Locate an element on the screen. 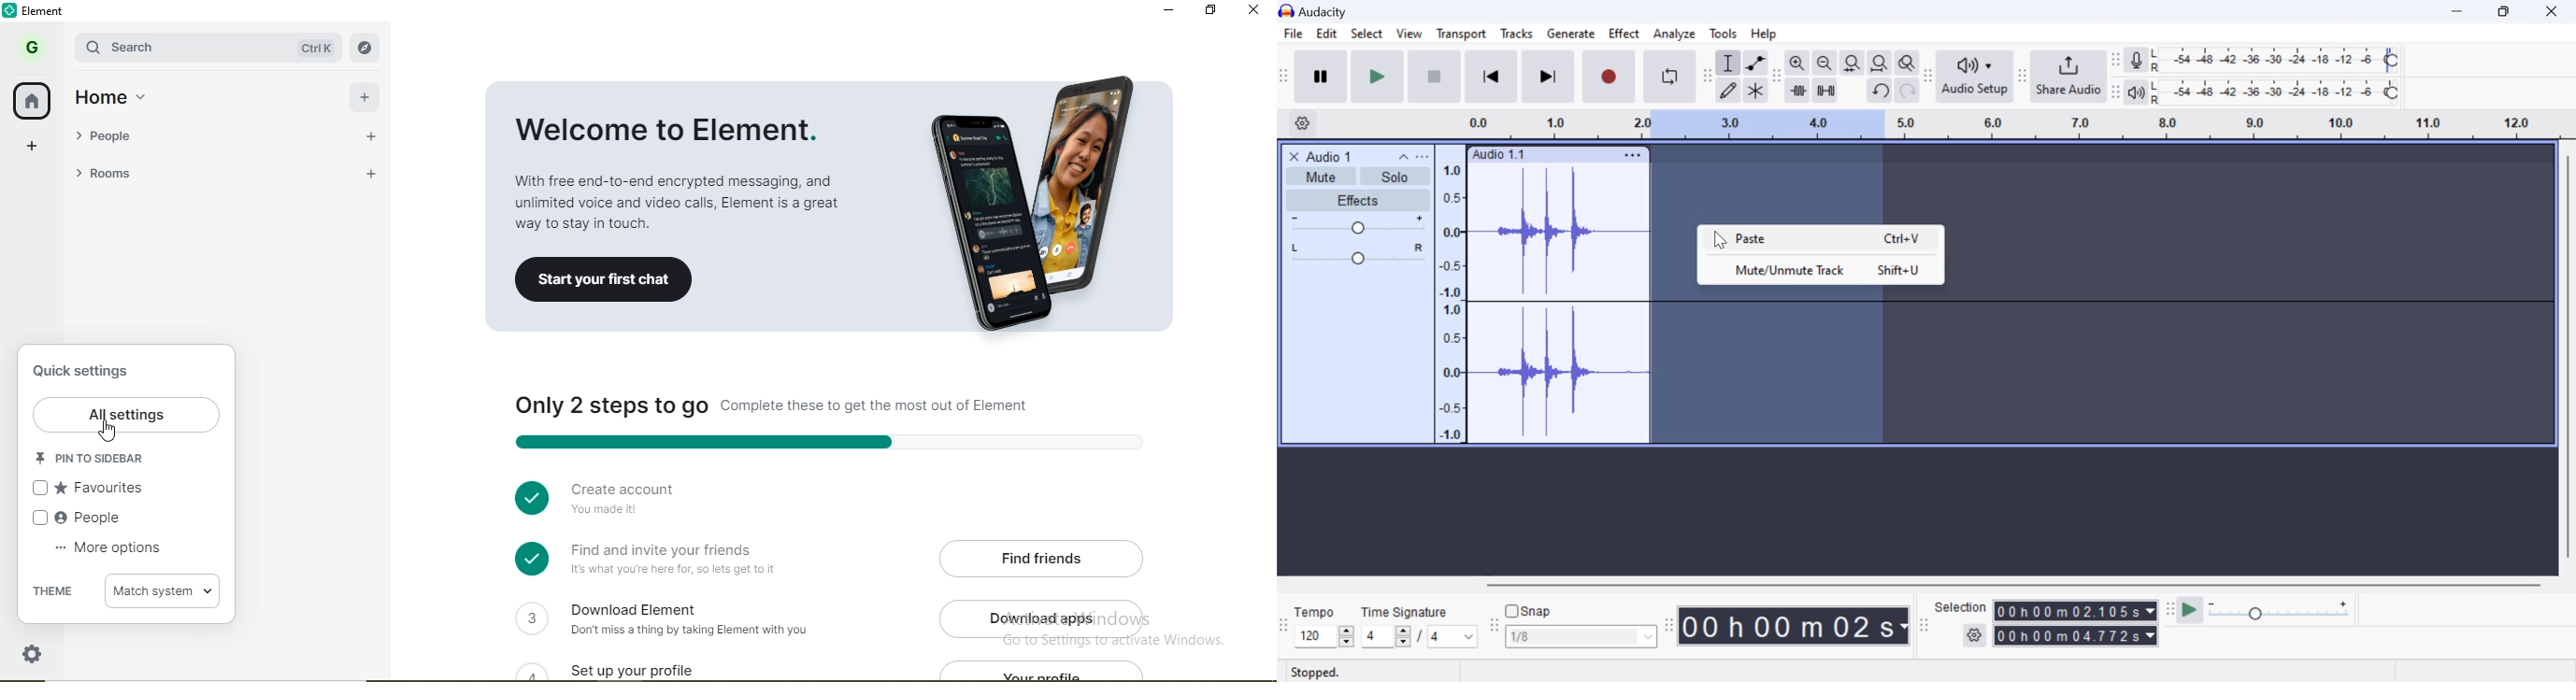 This screenshot has height=700, width=2576. Only 2 stepts to go is located at coordinates (819, 407).